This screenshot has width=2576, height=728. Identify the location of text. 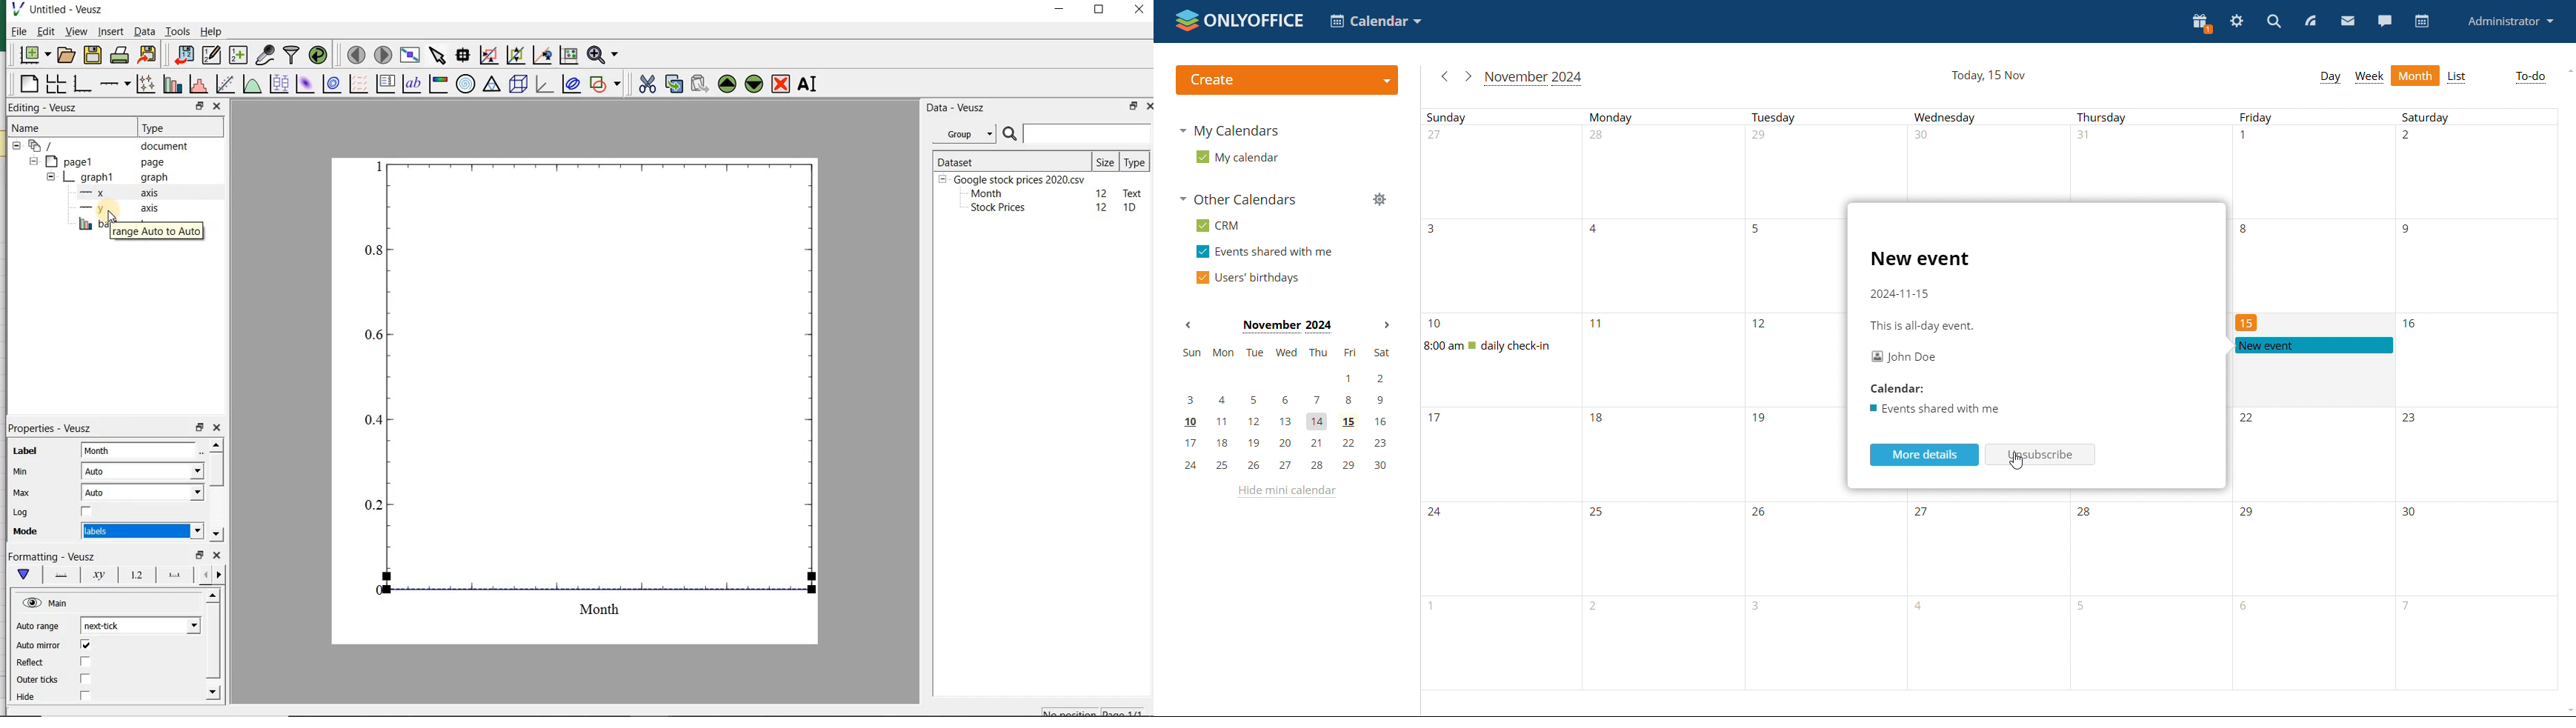
(1131, 192).